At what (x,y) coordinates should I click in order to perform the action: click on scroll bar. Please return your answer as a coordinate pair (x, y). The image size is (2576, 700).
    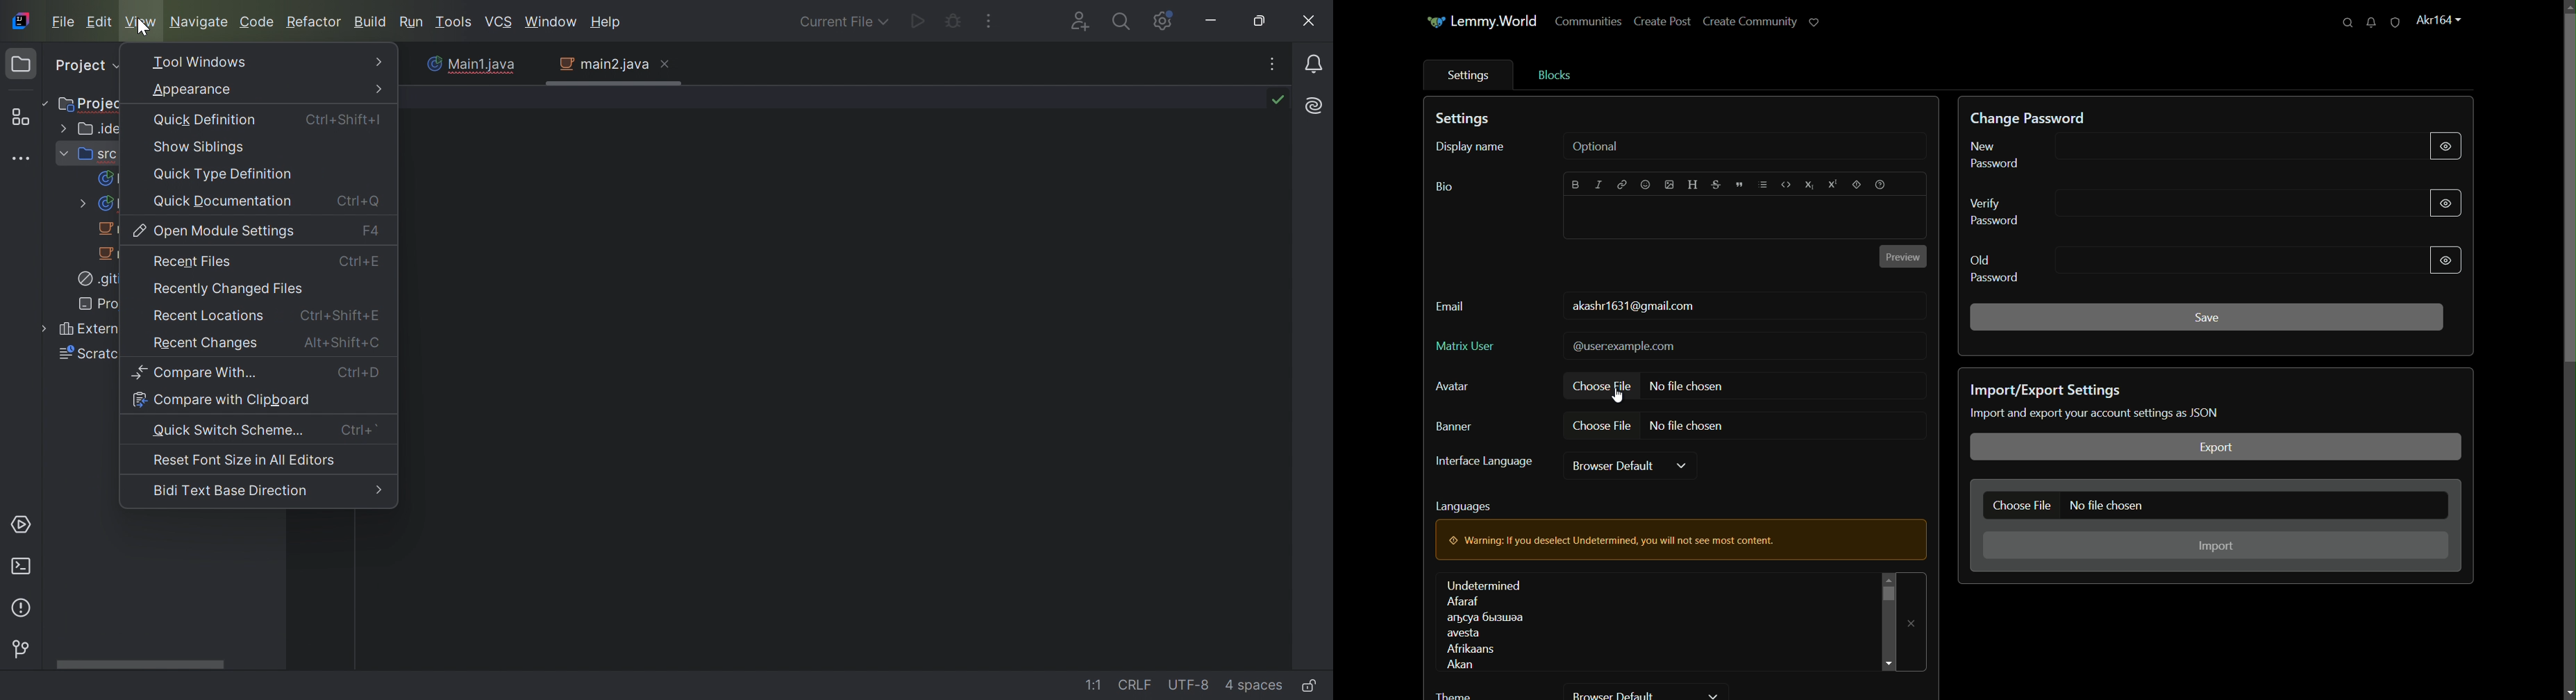
    Looking at the image, I should click on (2568, 189).